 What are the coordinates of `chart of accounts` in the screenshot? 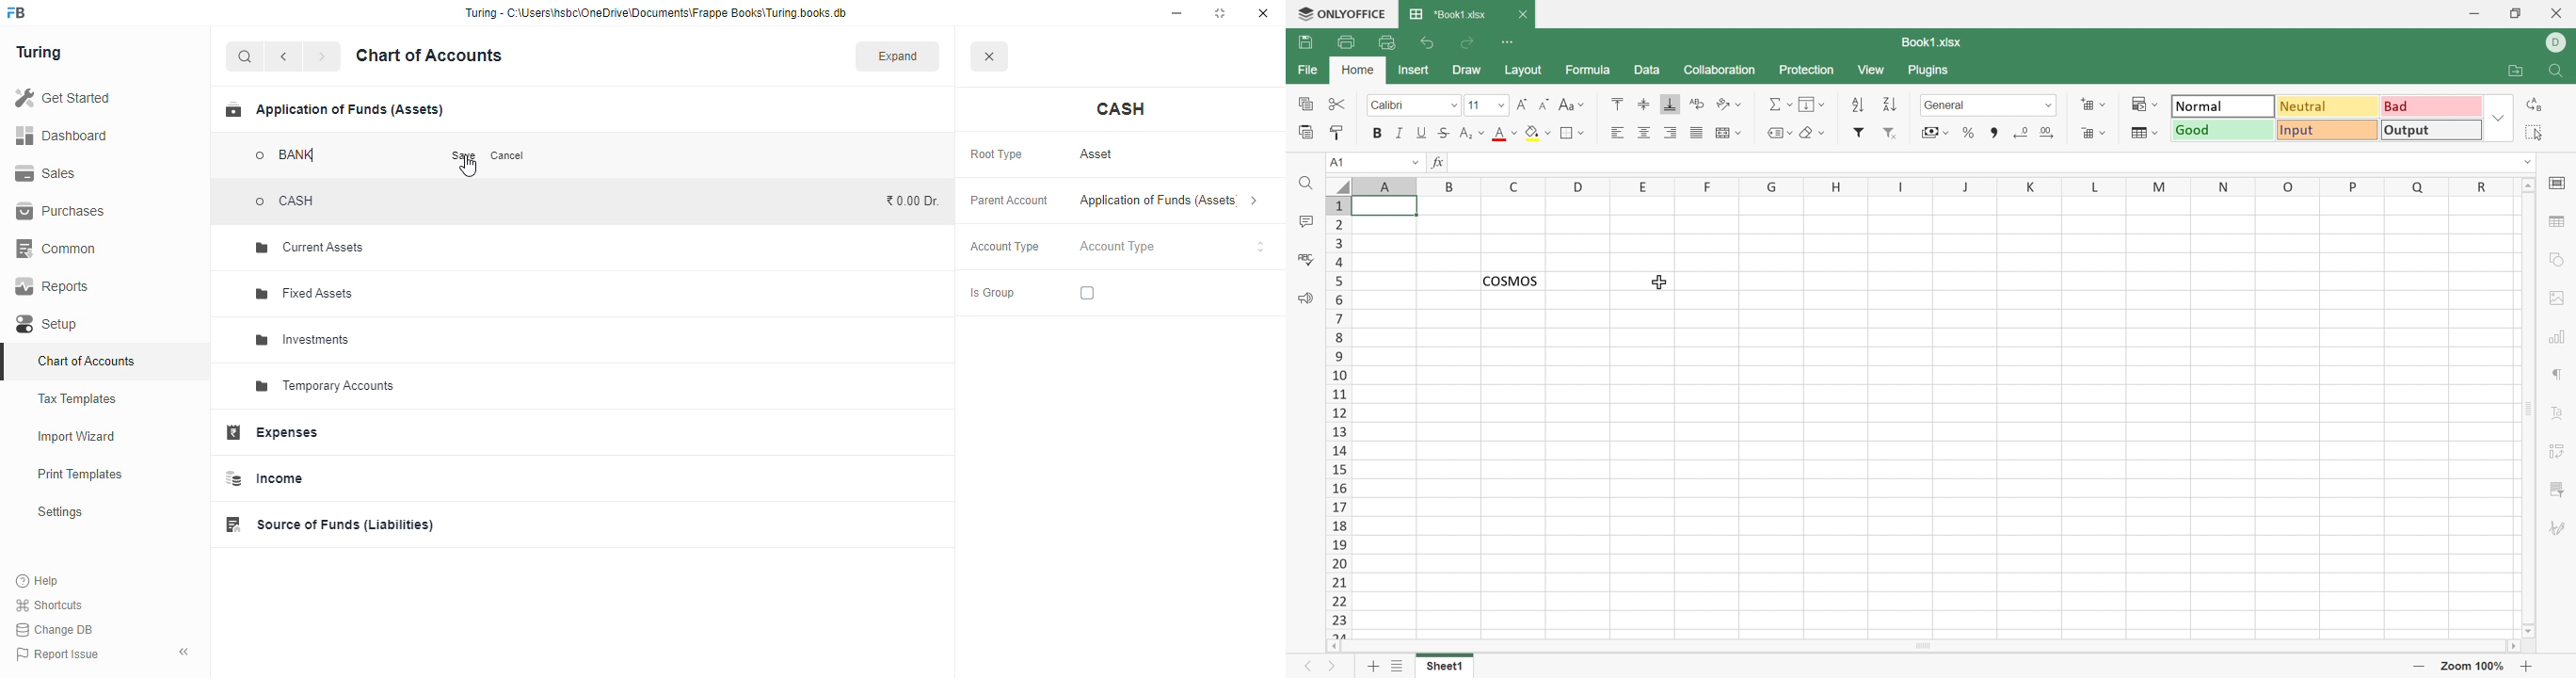 It's located at (87, 361).